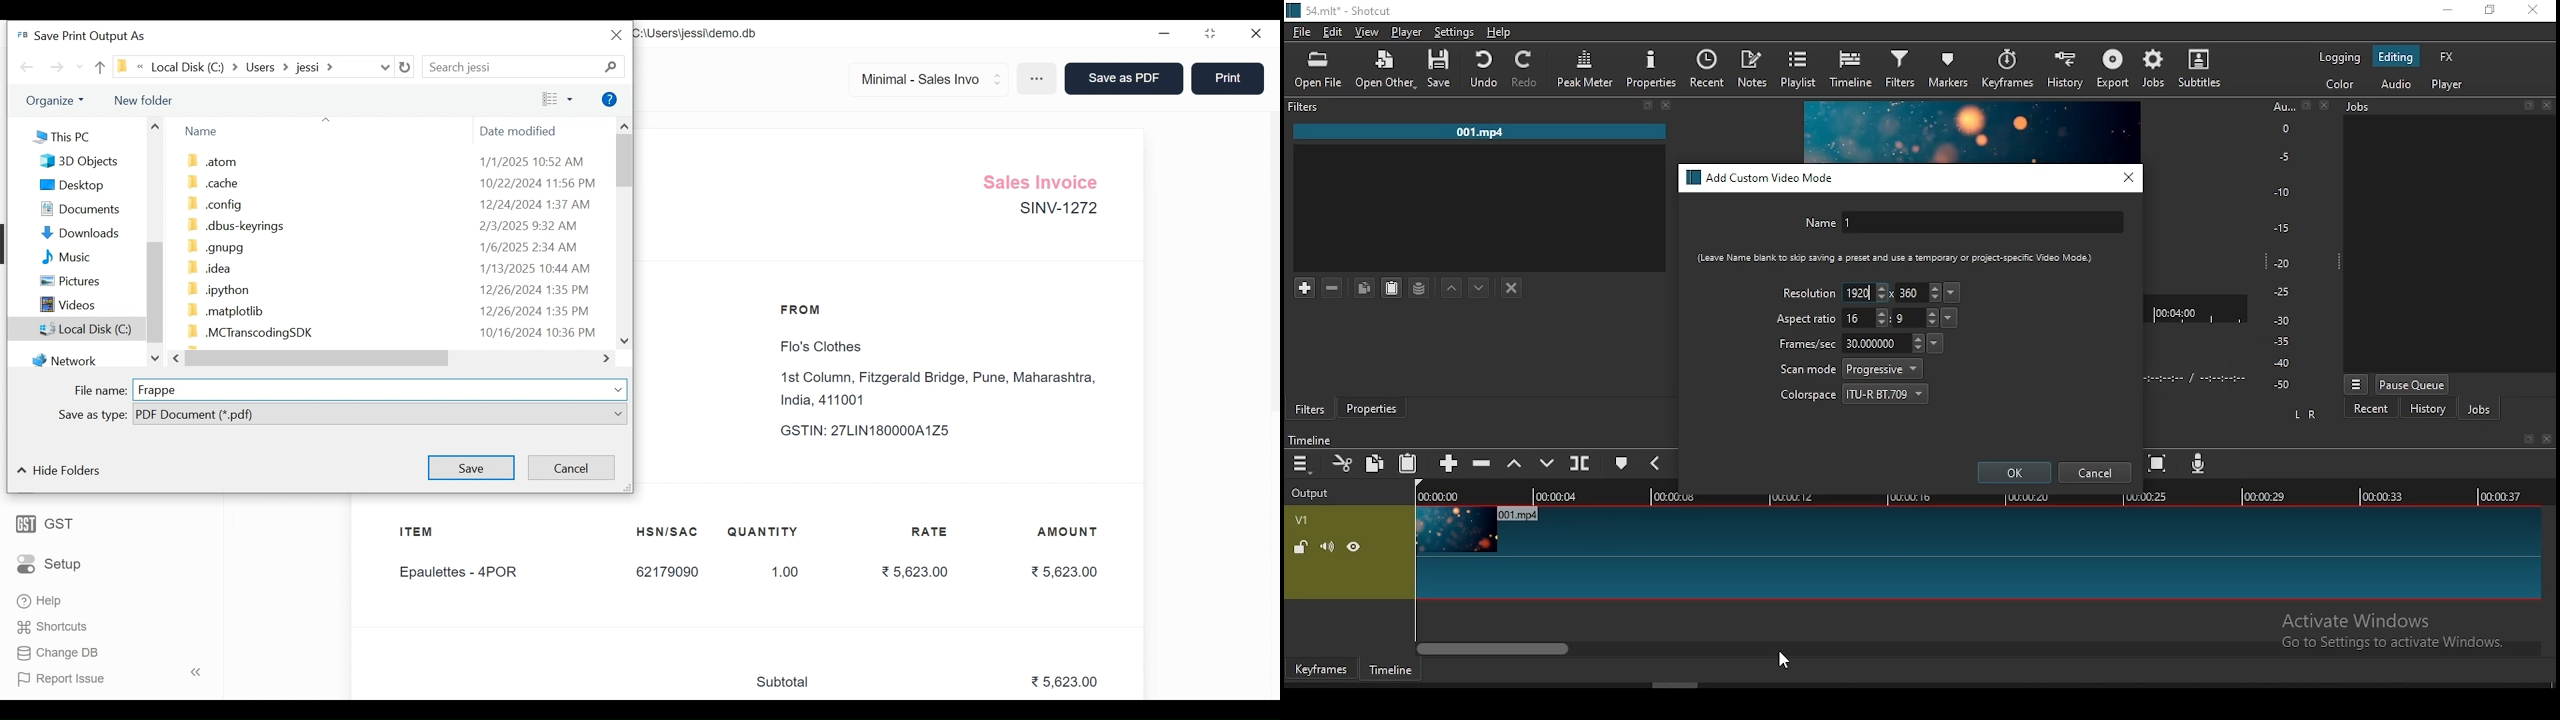 The width and height of the screenshot is (2576, 728). What do you see at coordinates (213, 247) in the screenshot?
I see `.gnupg` at bounding box center [213, 247].